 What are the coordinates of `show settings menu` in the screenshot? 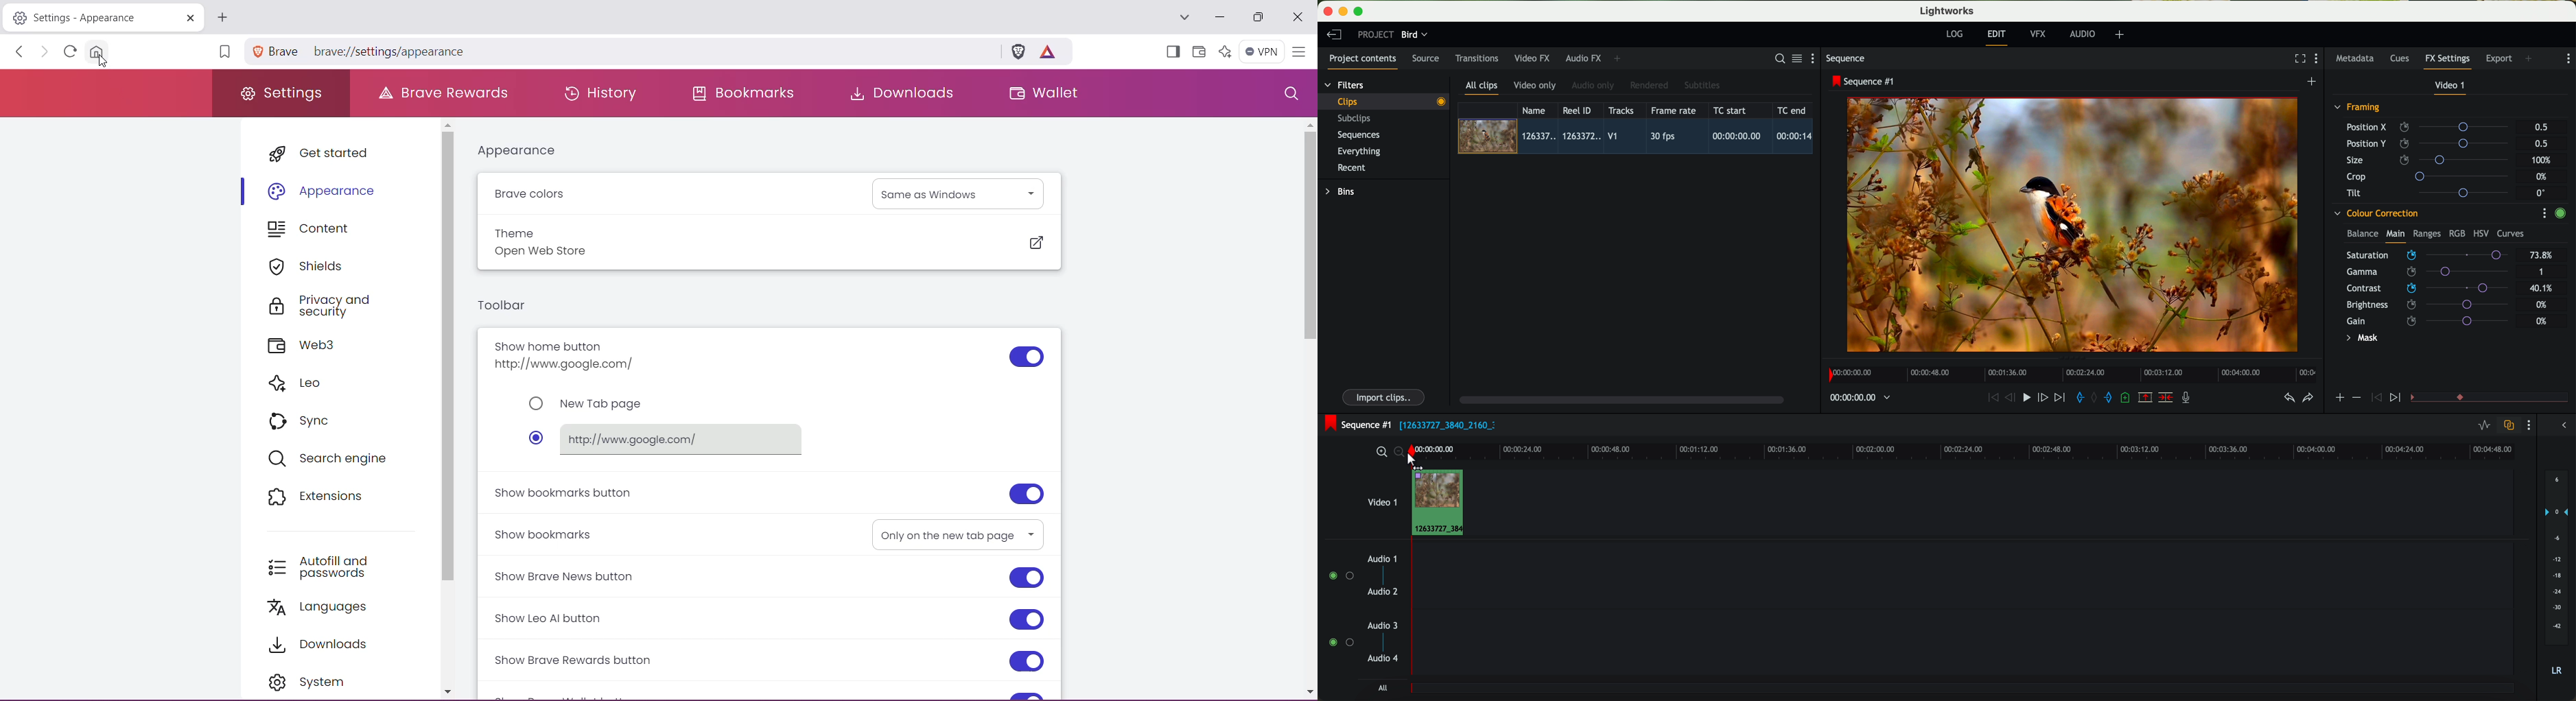 It's located at (2568, 58).